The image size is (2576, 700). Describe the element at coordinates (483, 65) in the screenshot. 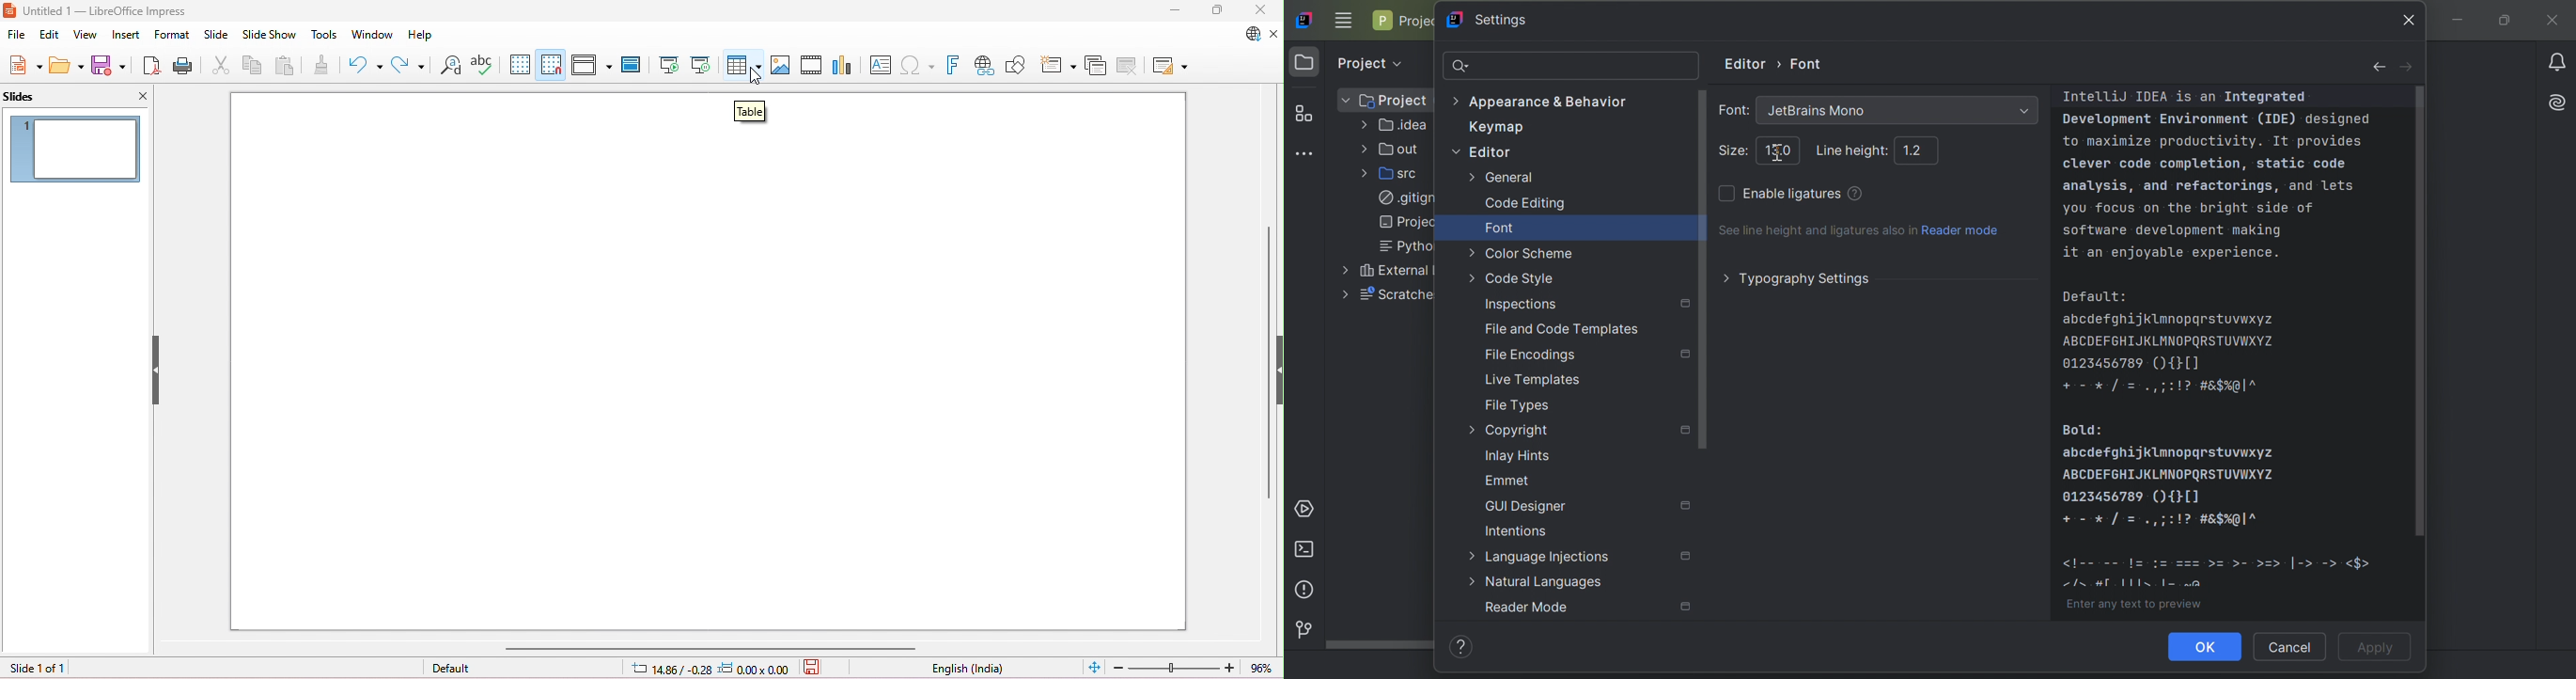

I see `spelling` at that location.